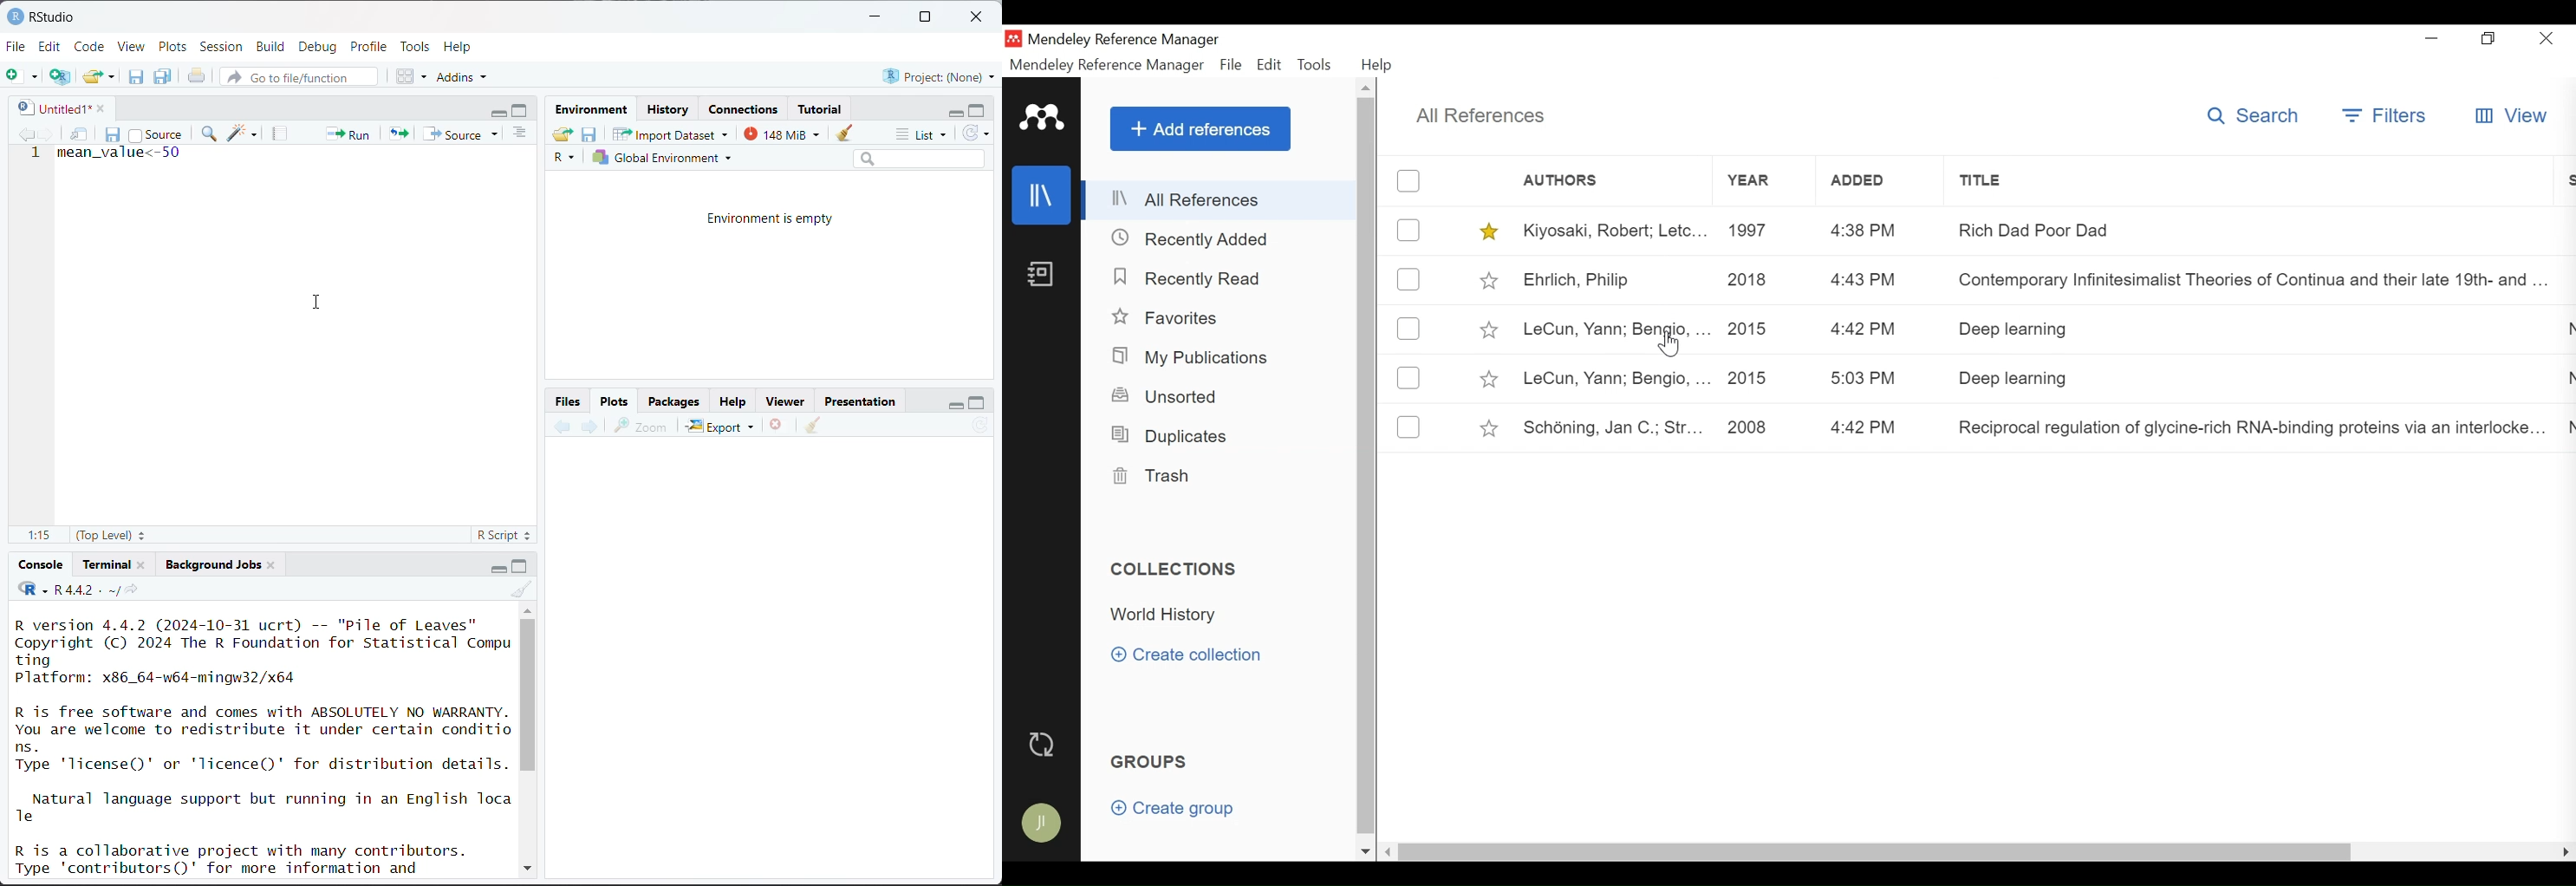 The width and height of the screenshot is (2576, 896). I want to click on next plot, so click(588, 427).